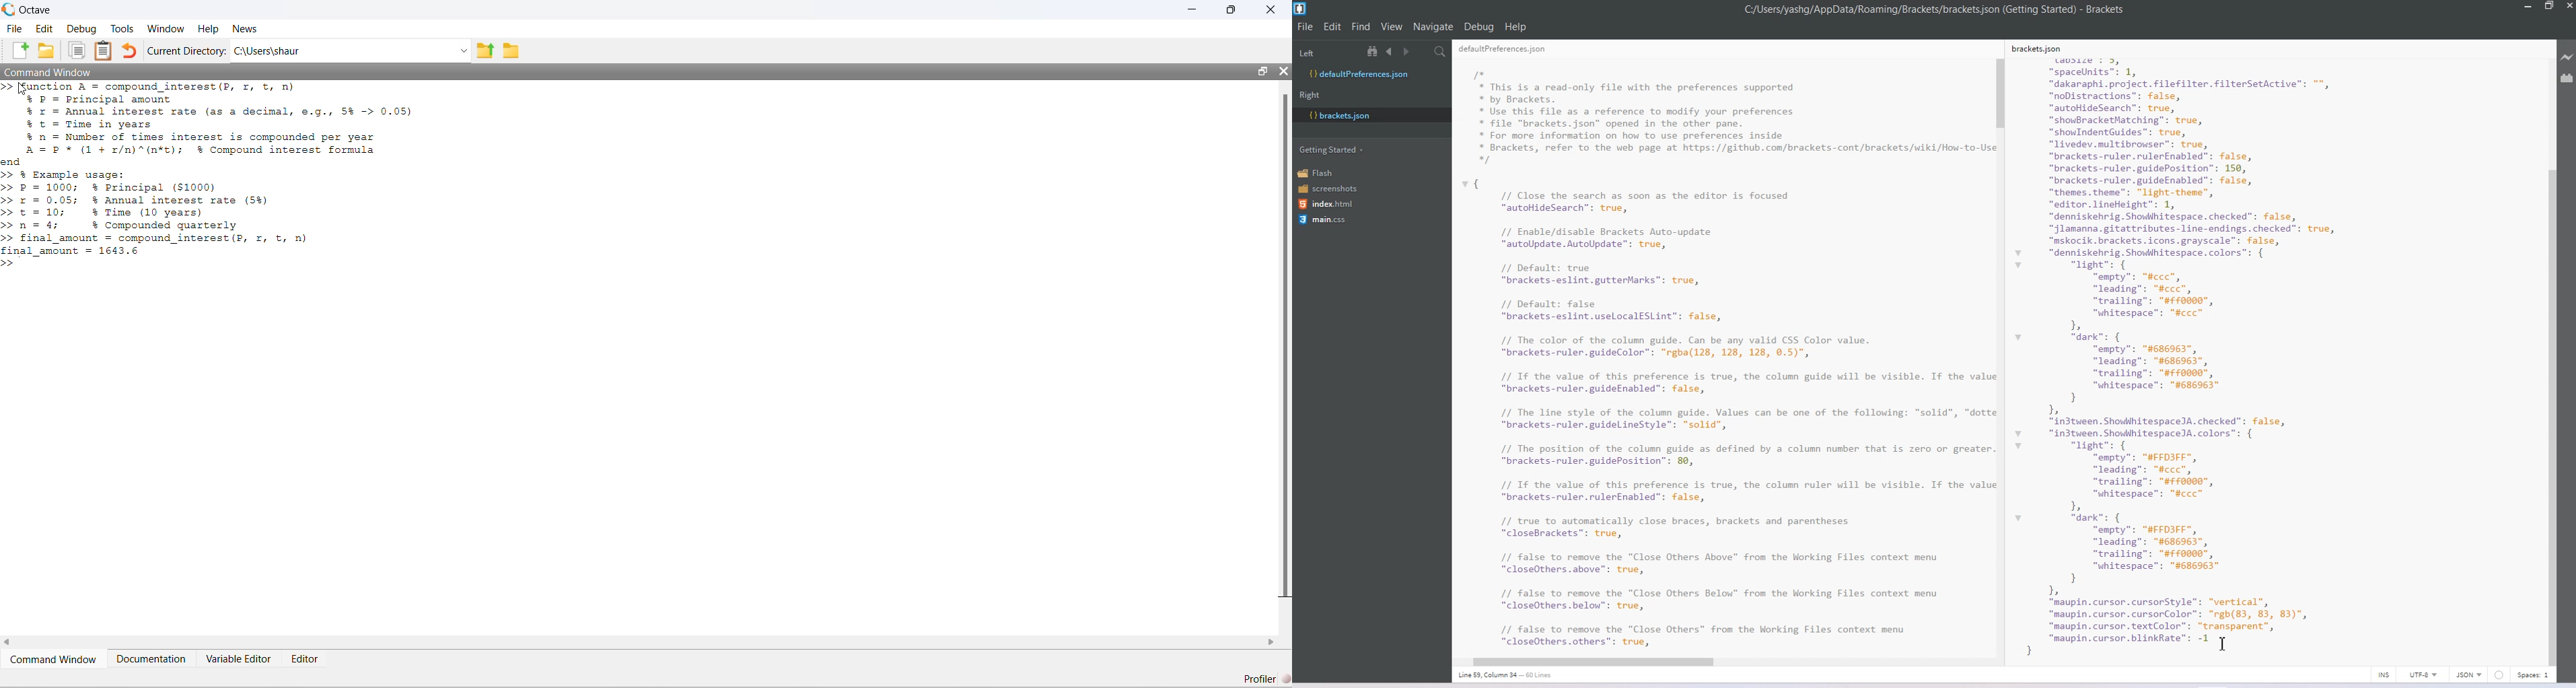  What do you see at coordinates (1936, 9) in the screenshot?
I see `C:/Users/yashg/AppData/Roaming/Brackets/brackets json (Getting Started) - Brackets` at bounding box center [1936, 9].